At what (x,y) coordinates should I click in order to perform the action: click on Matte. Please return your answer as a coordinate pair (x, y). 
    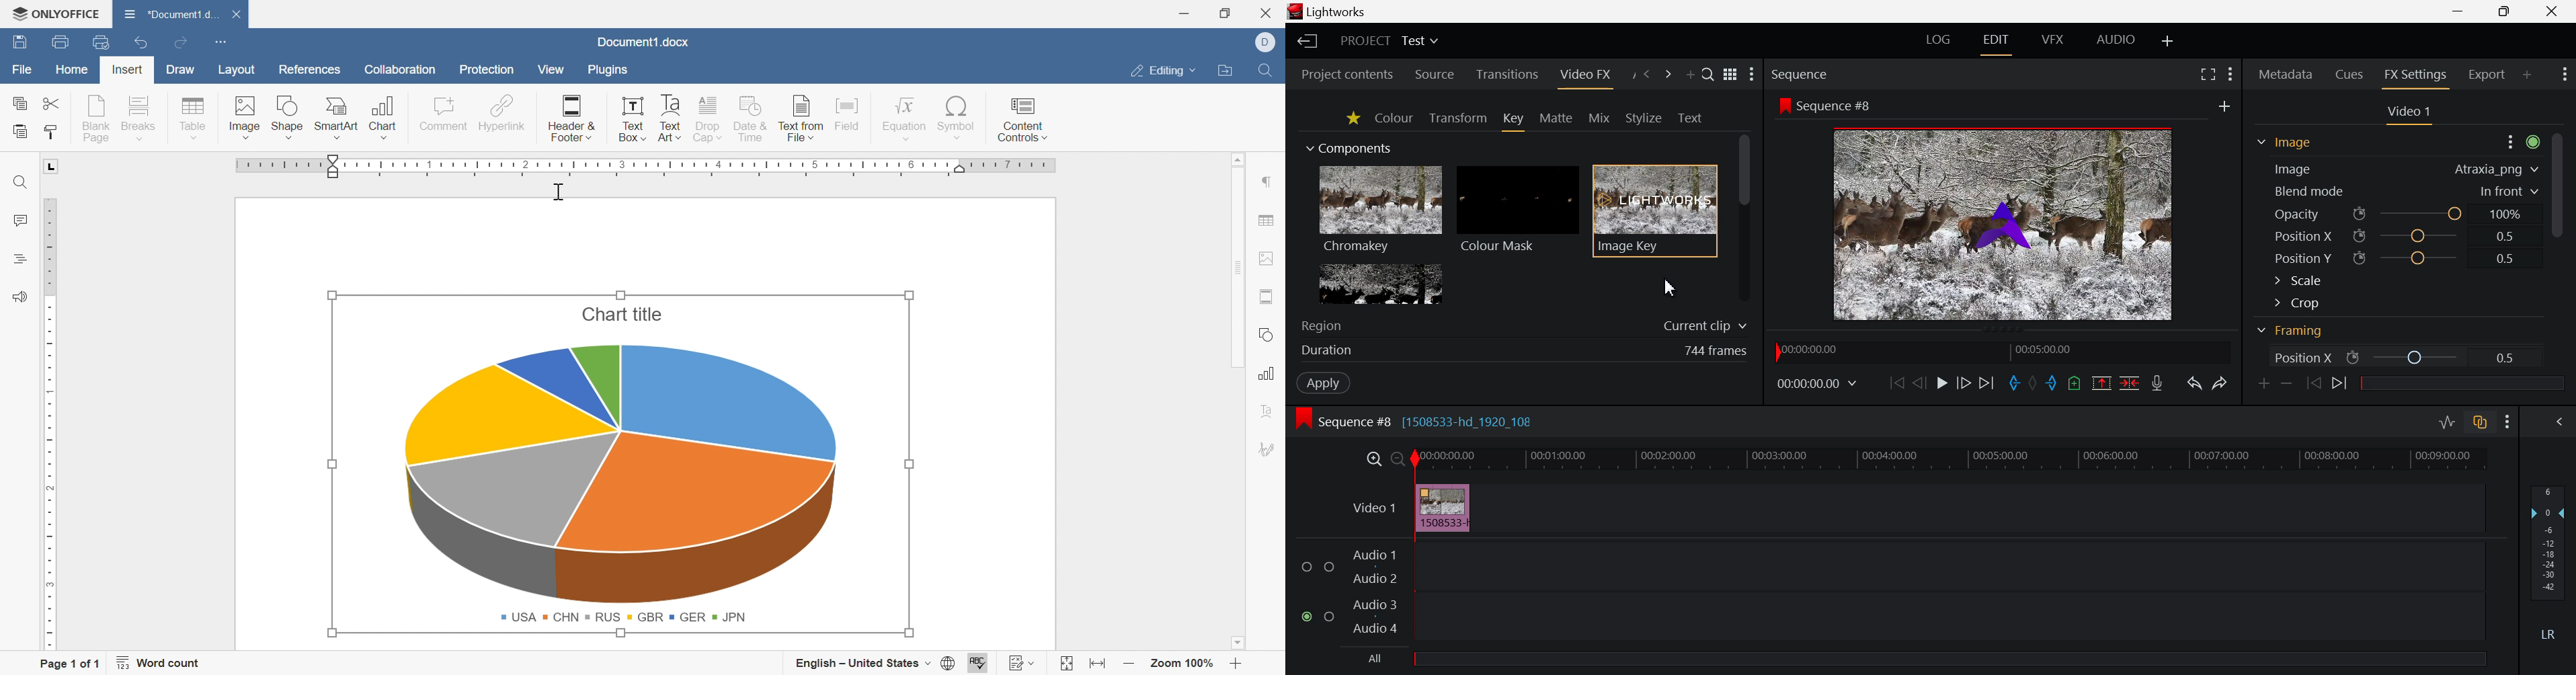
    Looking at the image, I should click on (1558, 119).